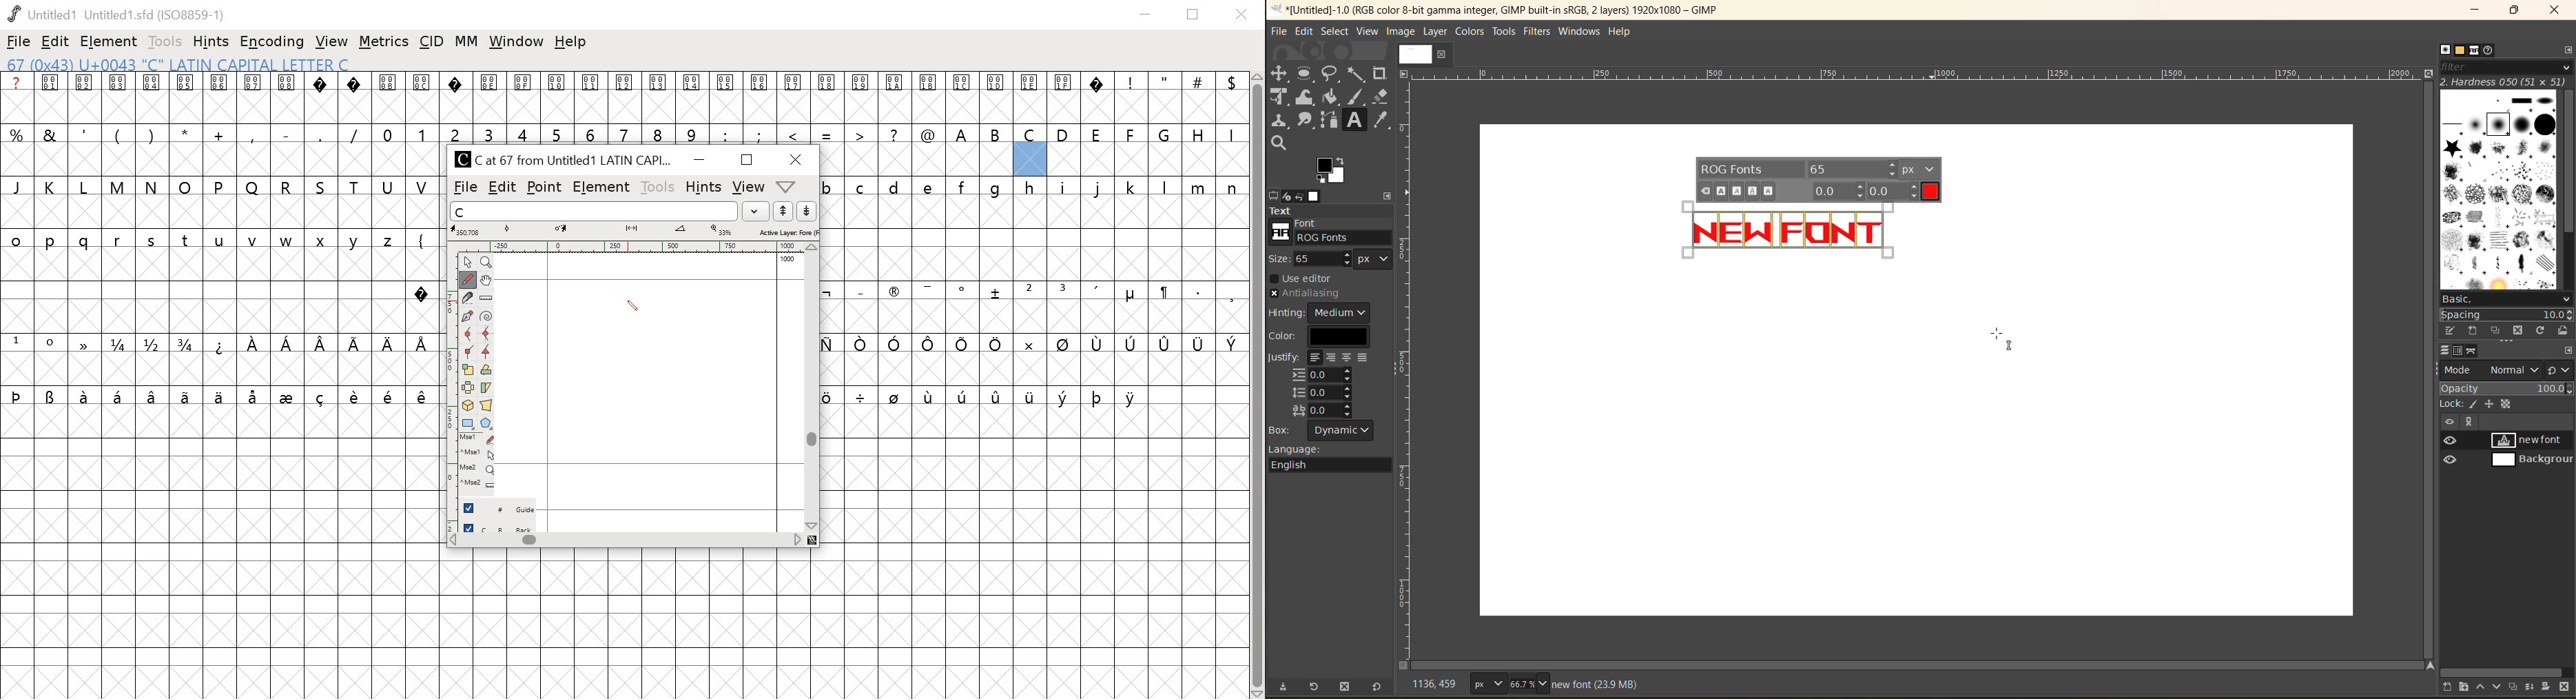 This screenshot has width=2576, height=700. Describe the element at coordinates (812, 388) in the screenshot. I see `scrollbar` at that location.